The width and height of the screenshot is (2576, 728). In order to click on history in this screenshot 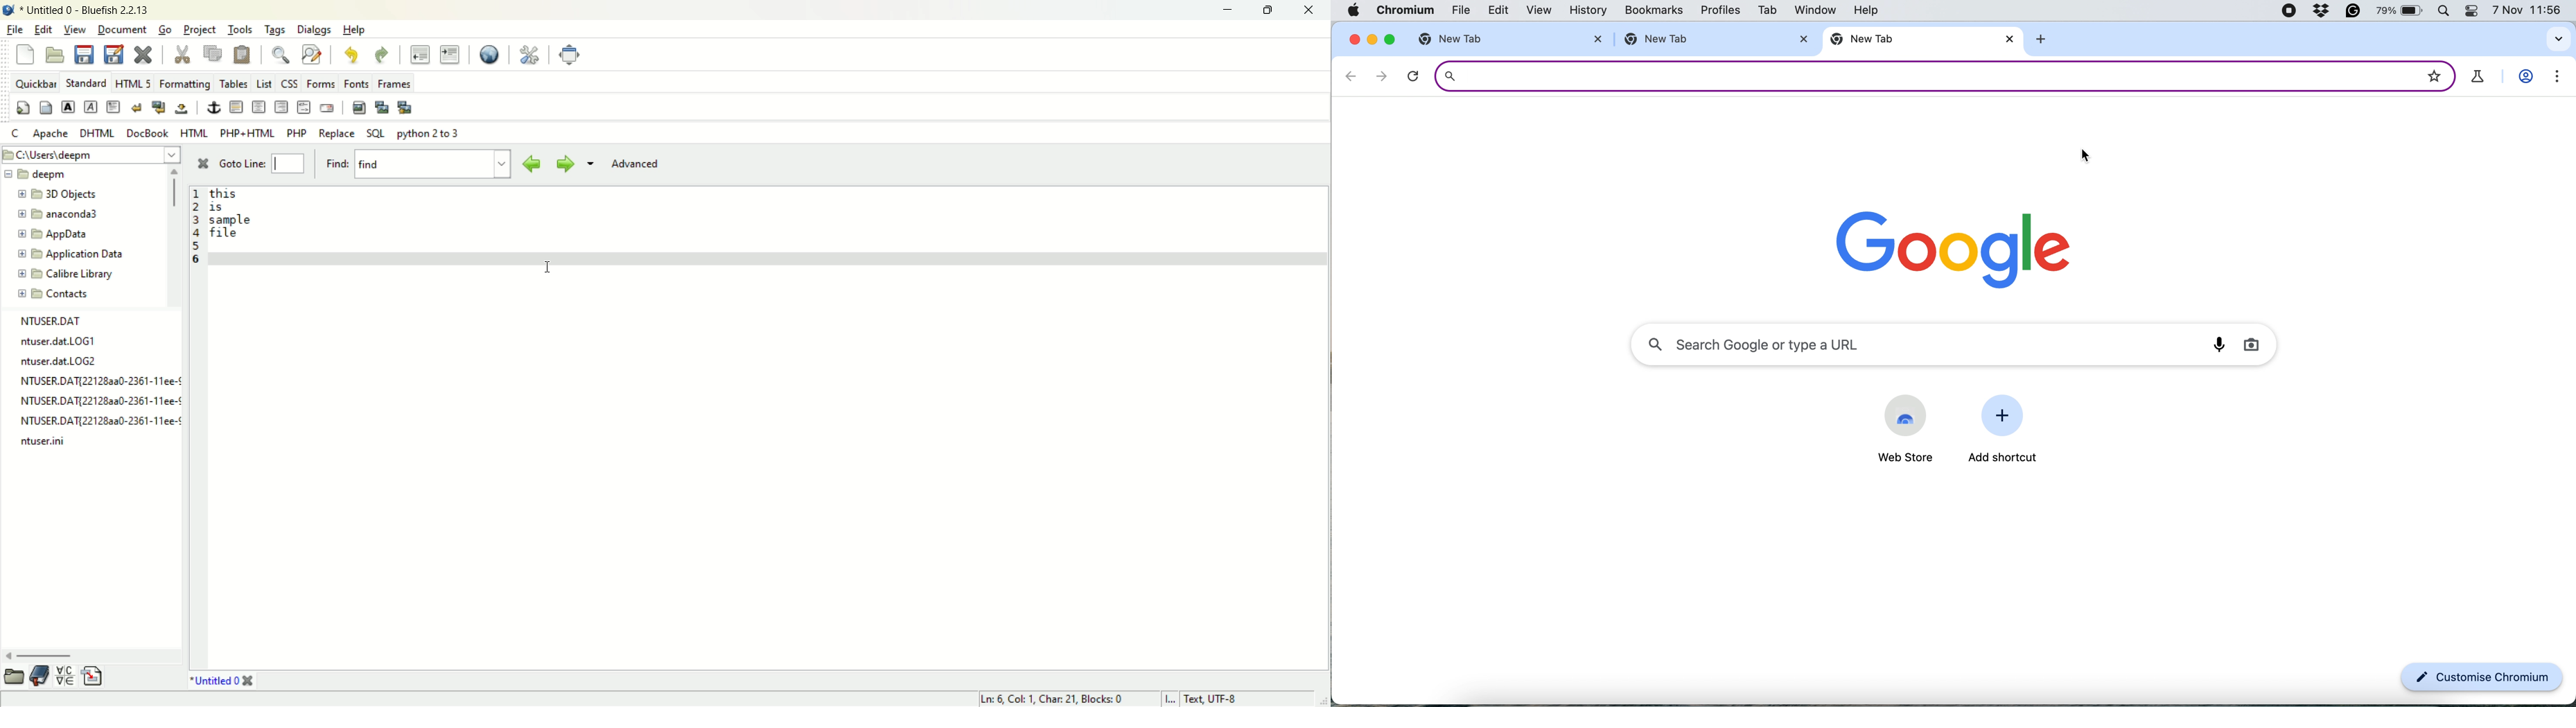, I will do `click(1591, 10)`.